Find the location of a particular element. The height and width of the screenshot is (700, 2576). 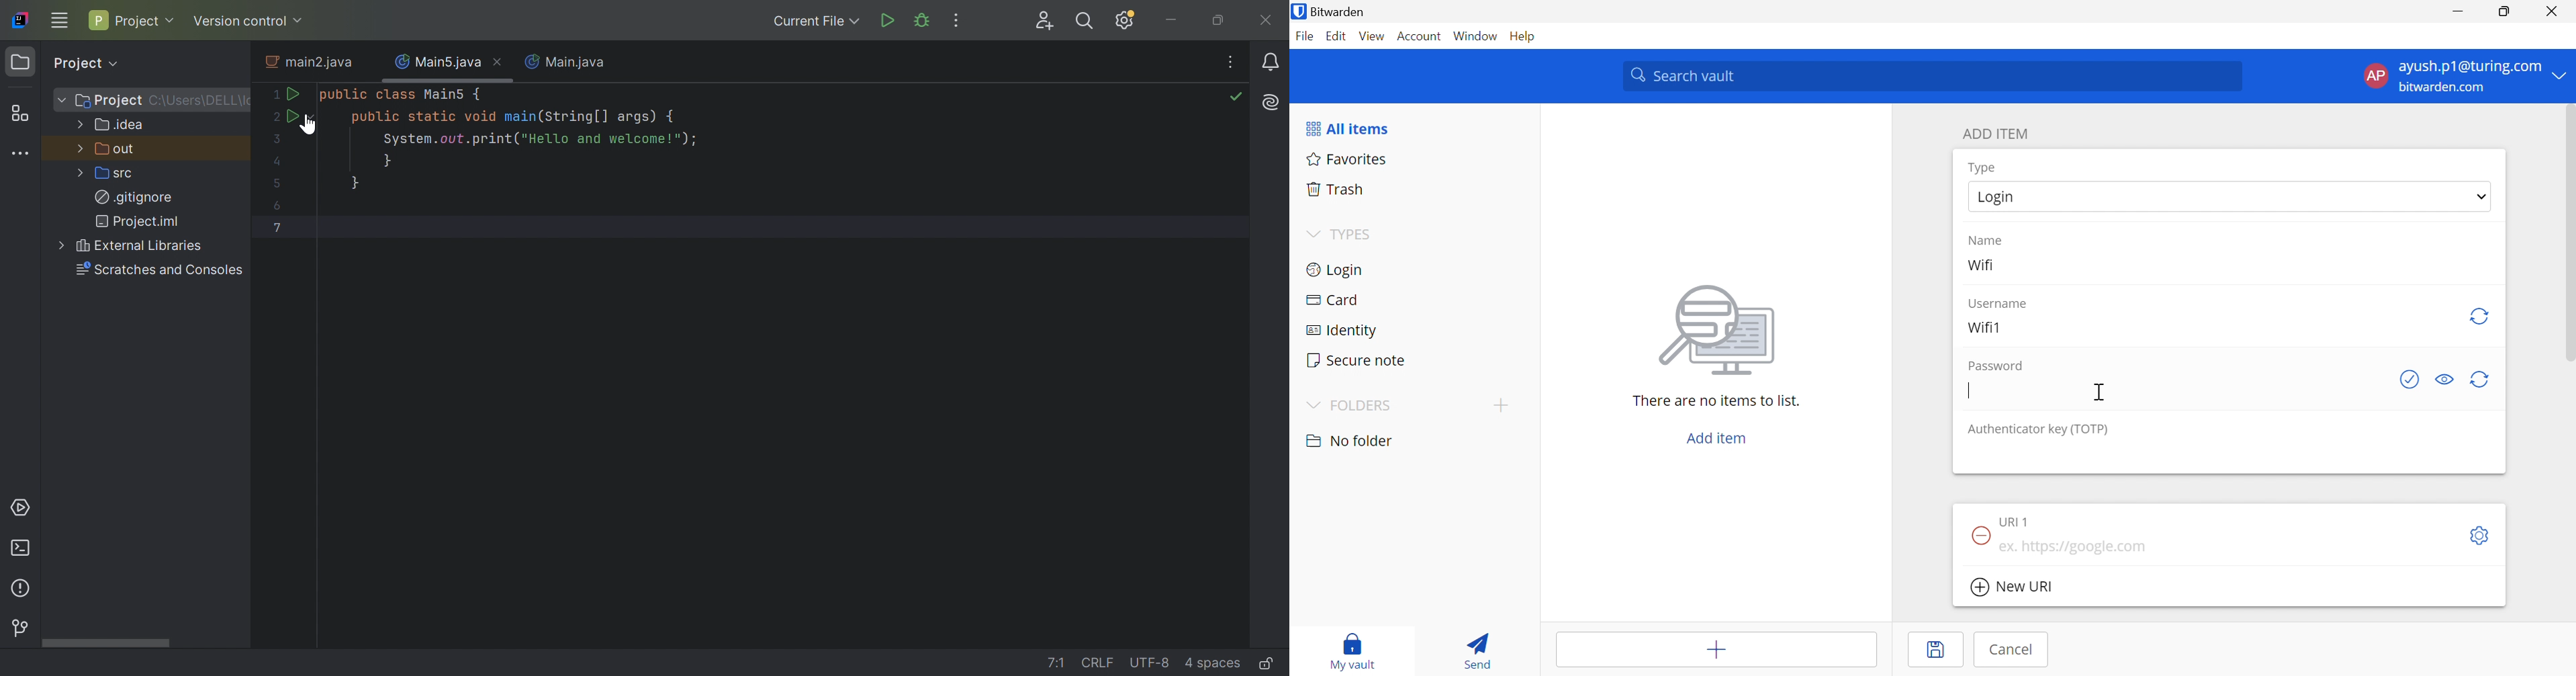

Drop Down is located at coordinates (2482, 196).